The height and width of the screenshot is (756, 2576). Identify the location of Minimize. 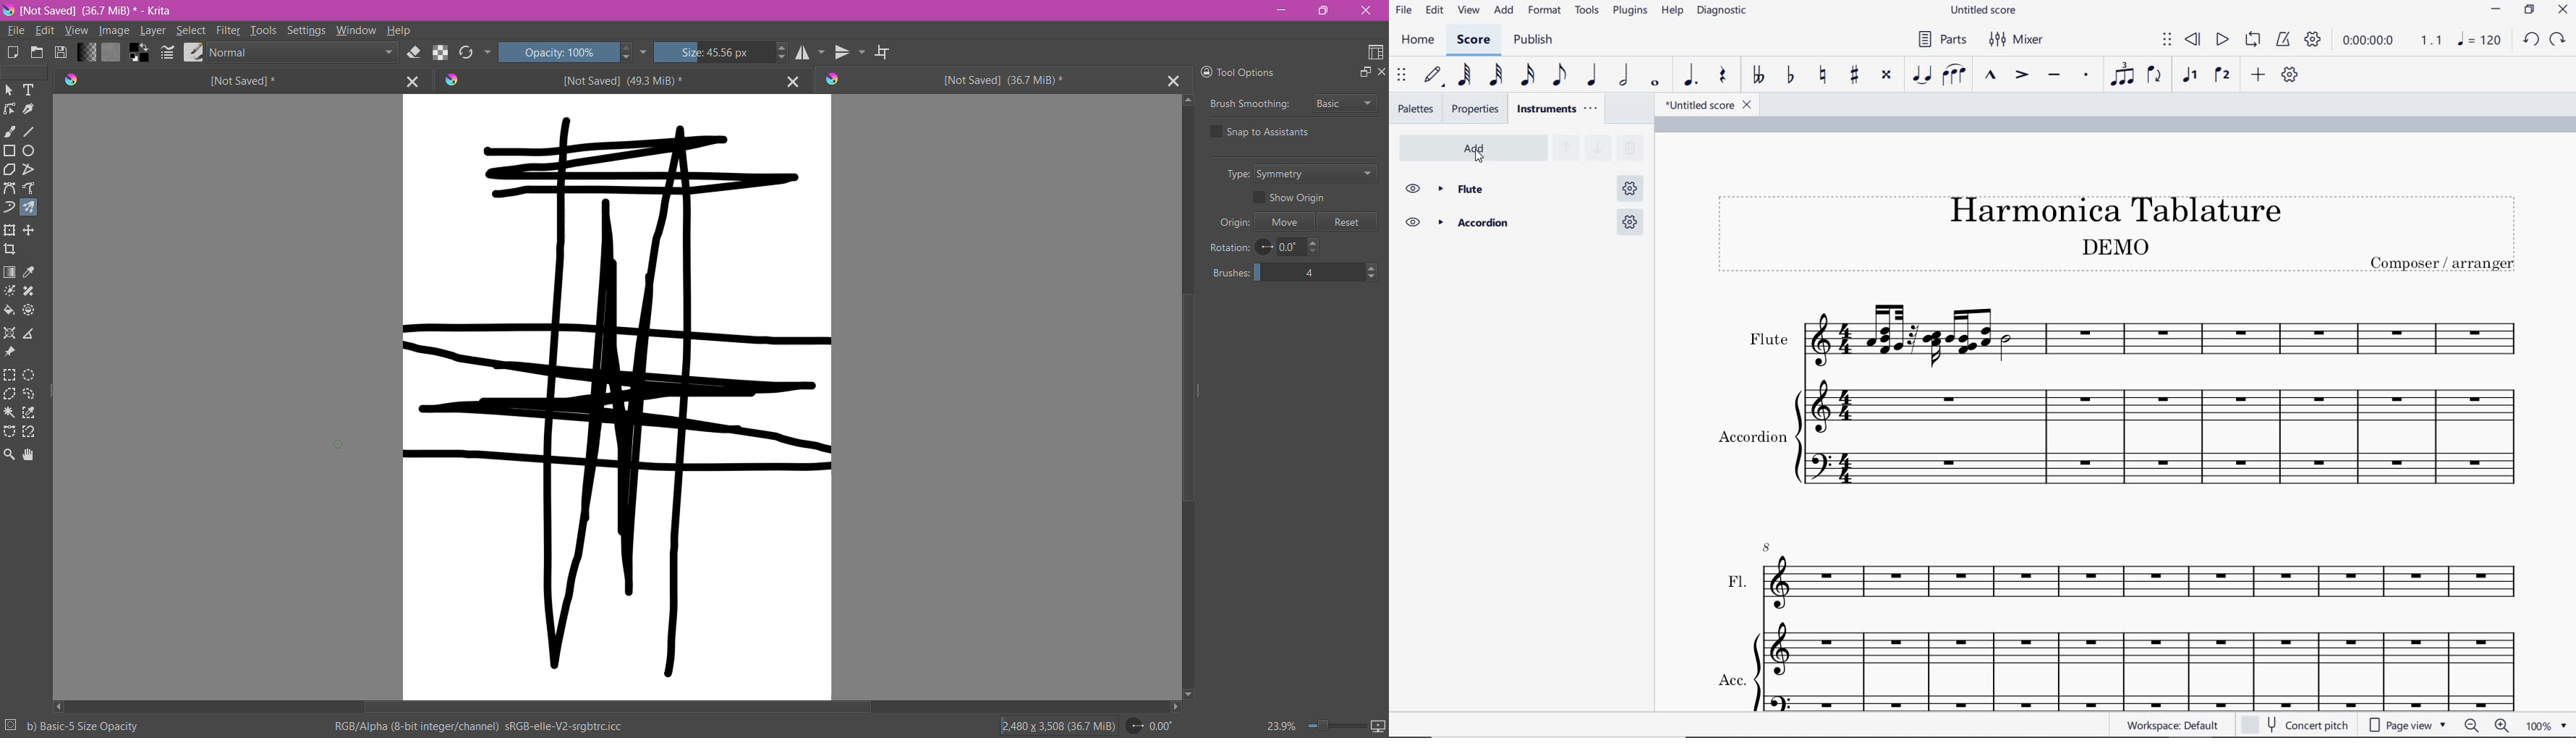
(1280, 9).